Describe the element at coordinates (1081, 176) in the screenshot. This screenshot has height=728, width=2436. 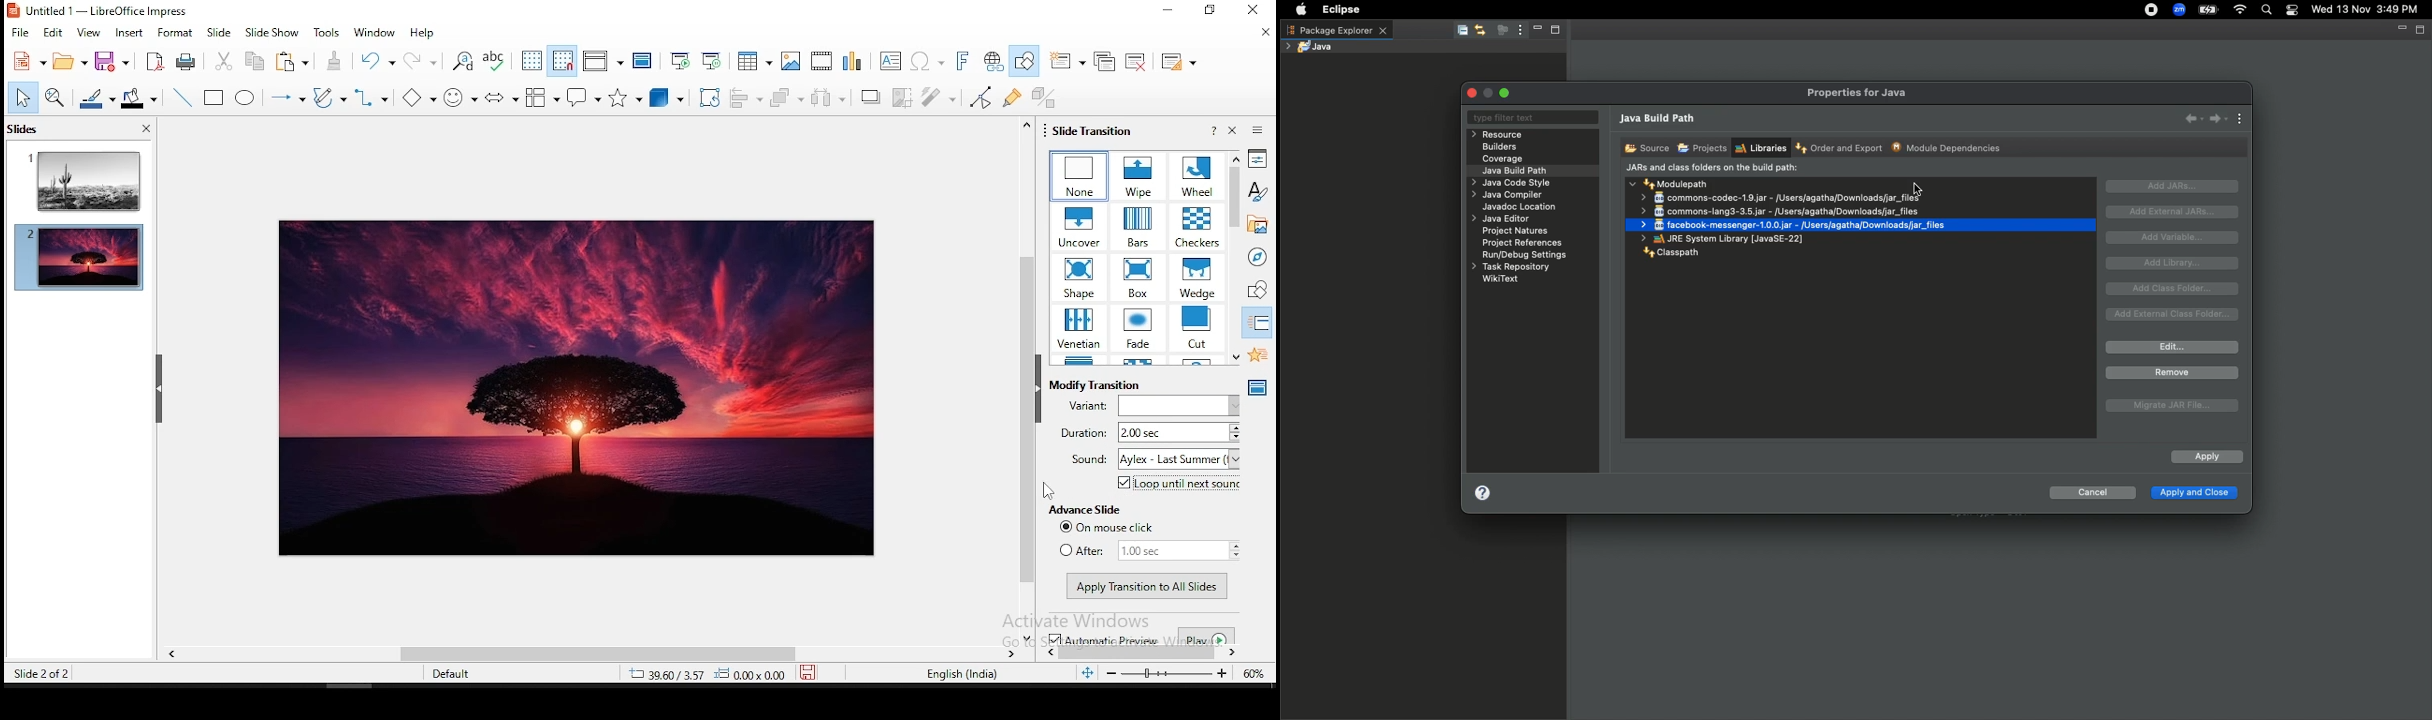
I see `transition effects` at that location.